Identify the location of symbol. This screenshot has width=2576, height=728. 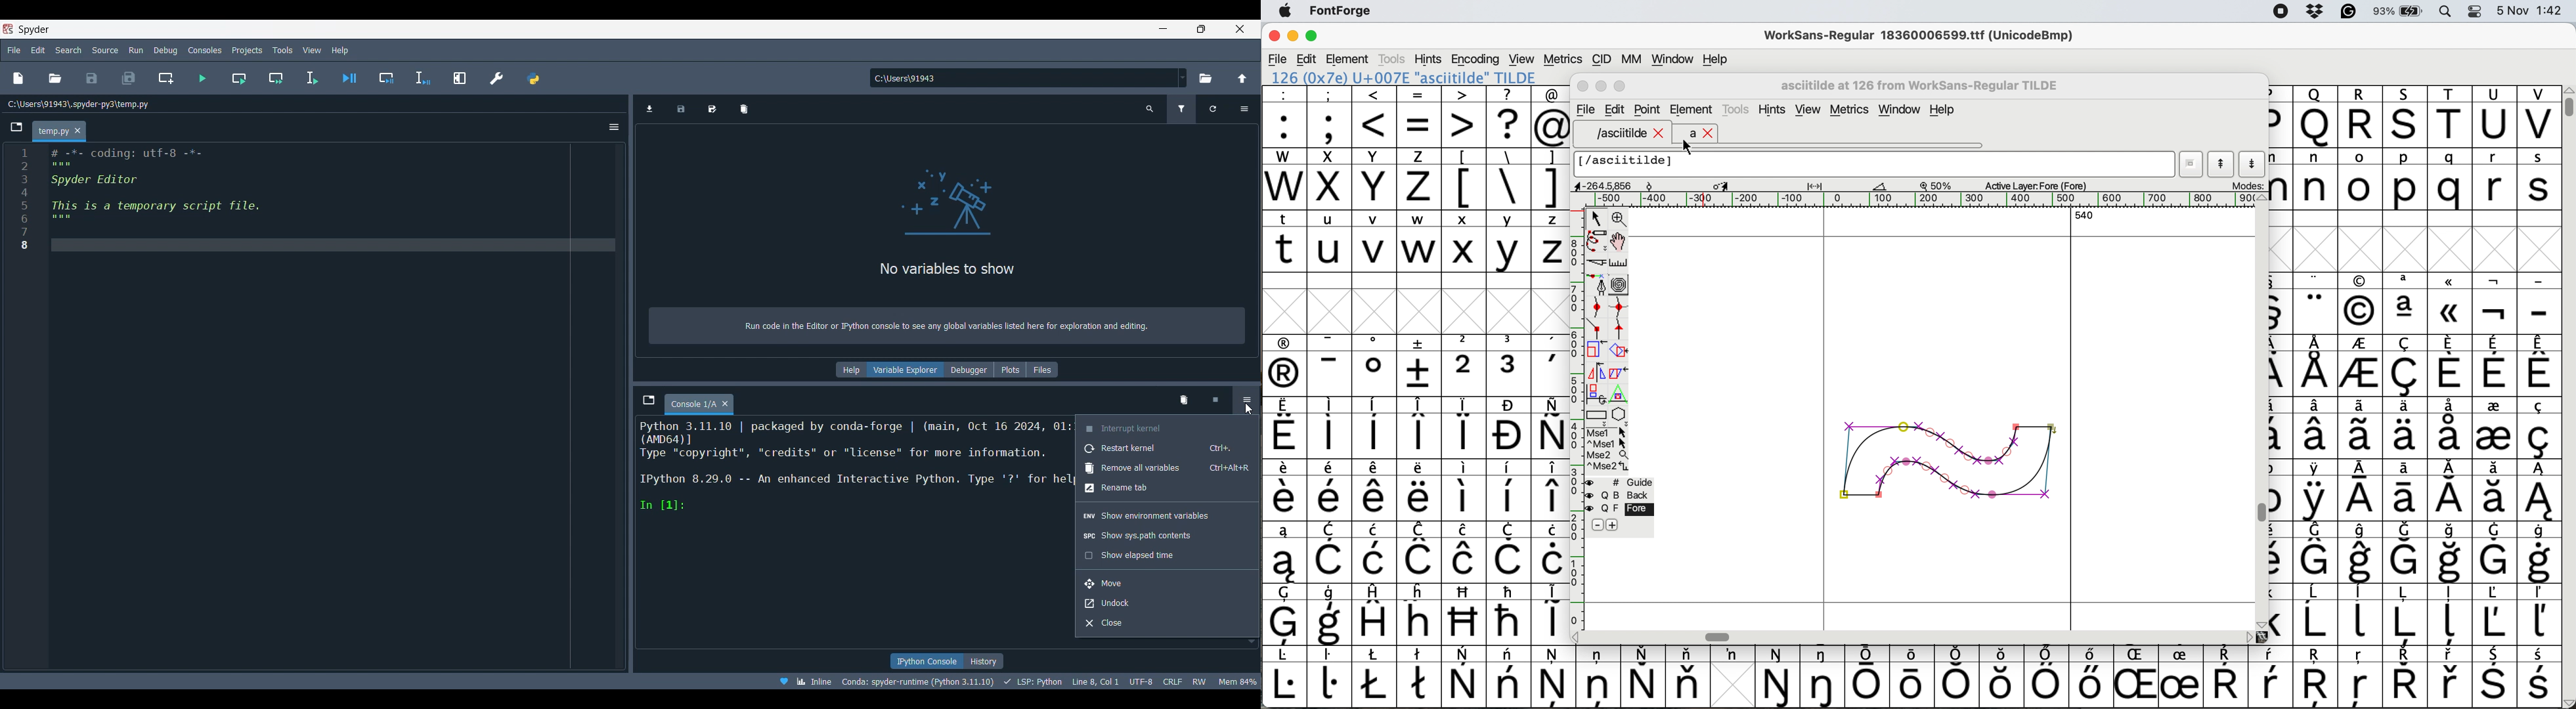
(1330, 616).